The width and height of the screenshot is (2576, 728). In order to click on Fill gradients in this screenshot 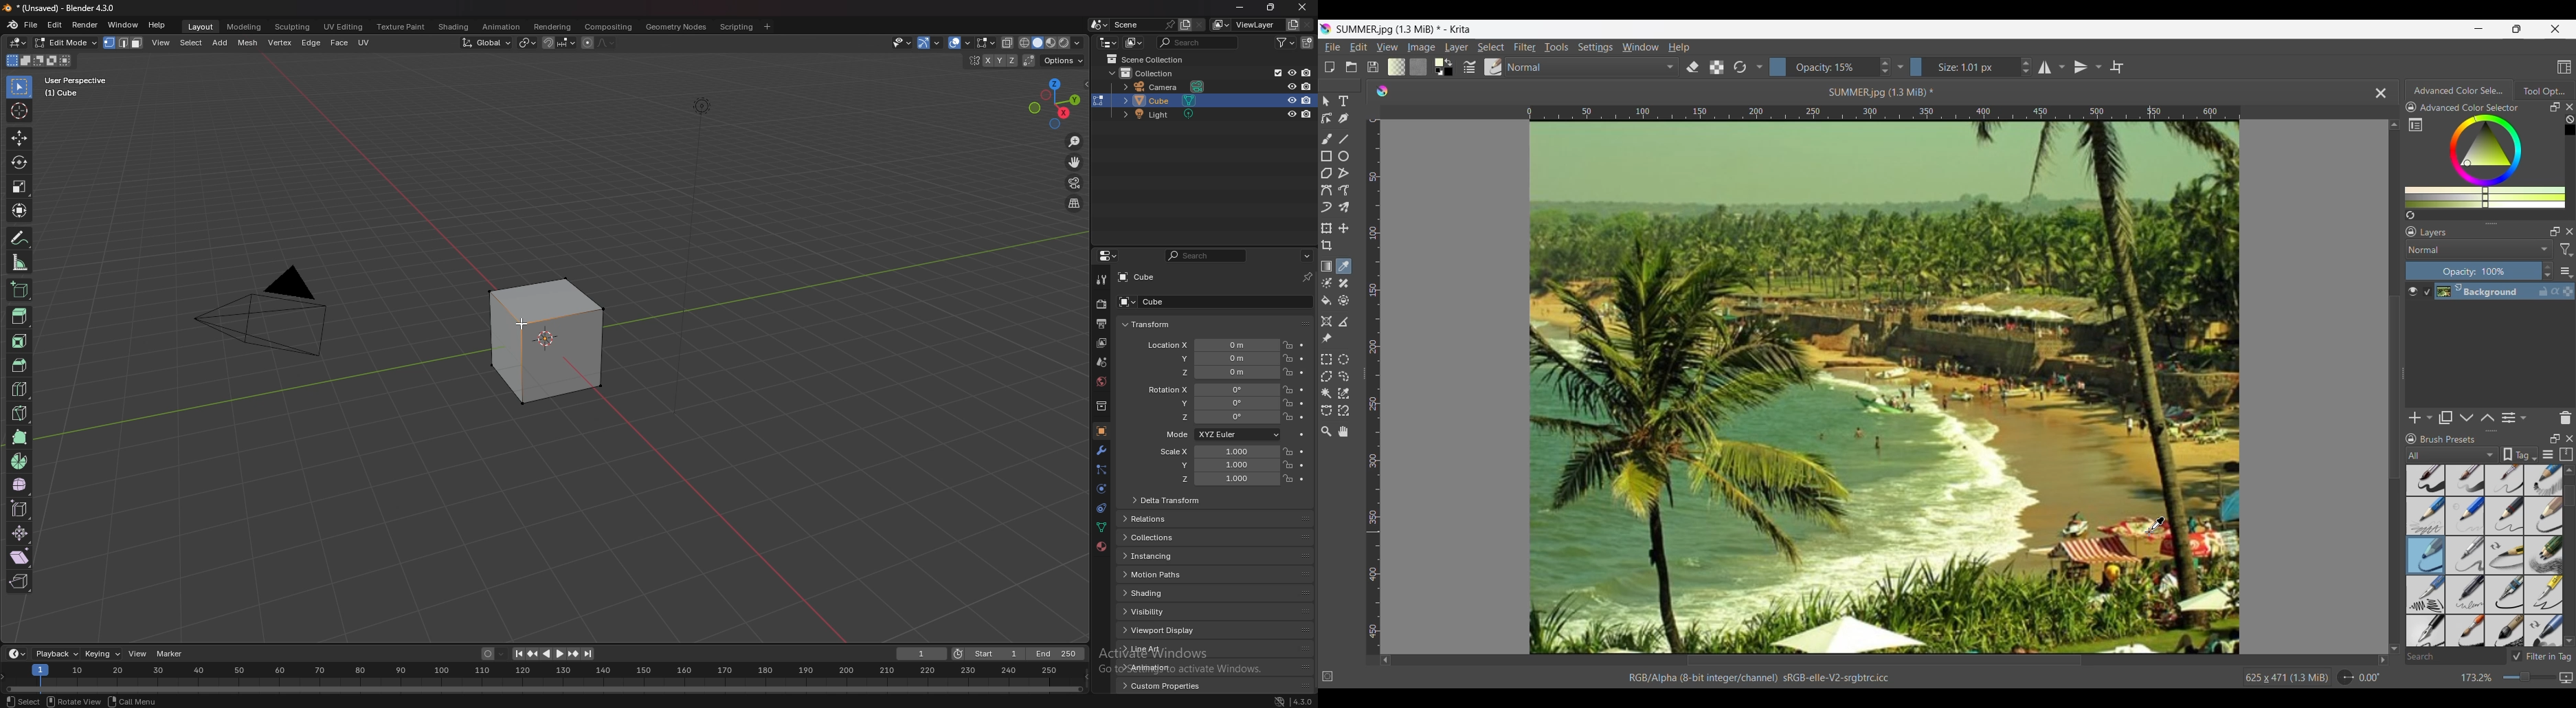, I will do `click(1397, 67)`.